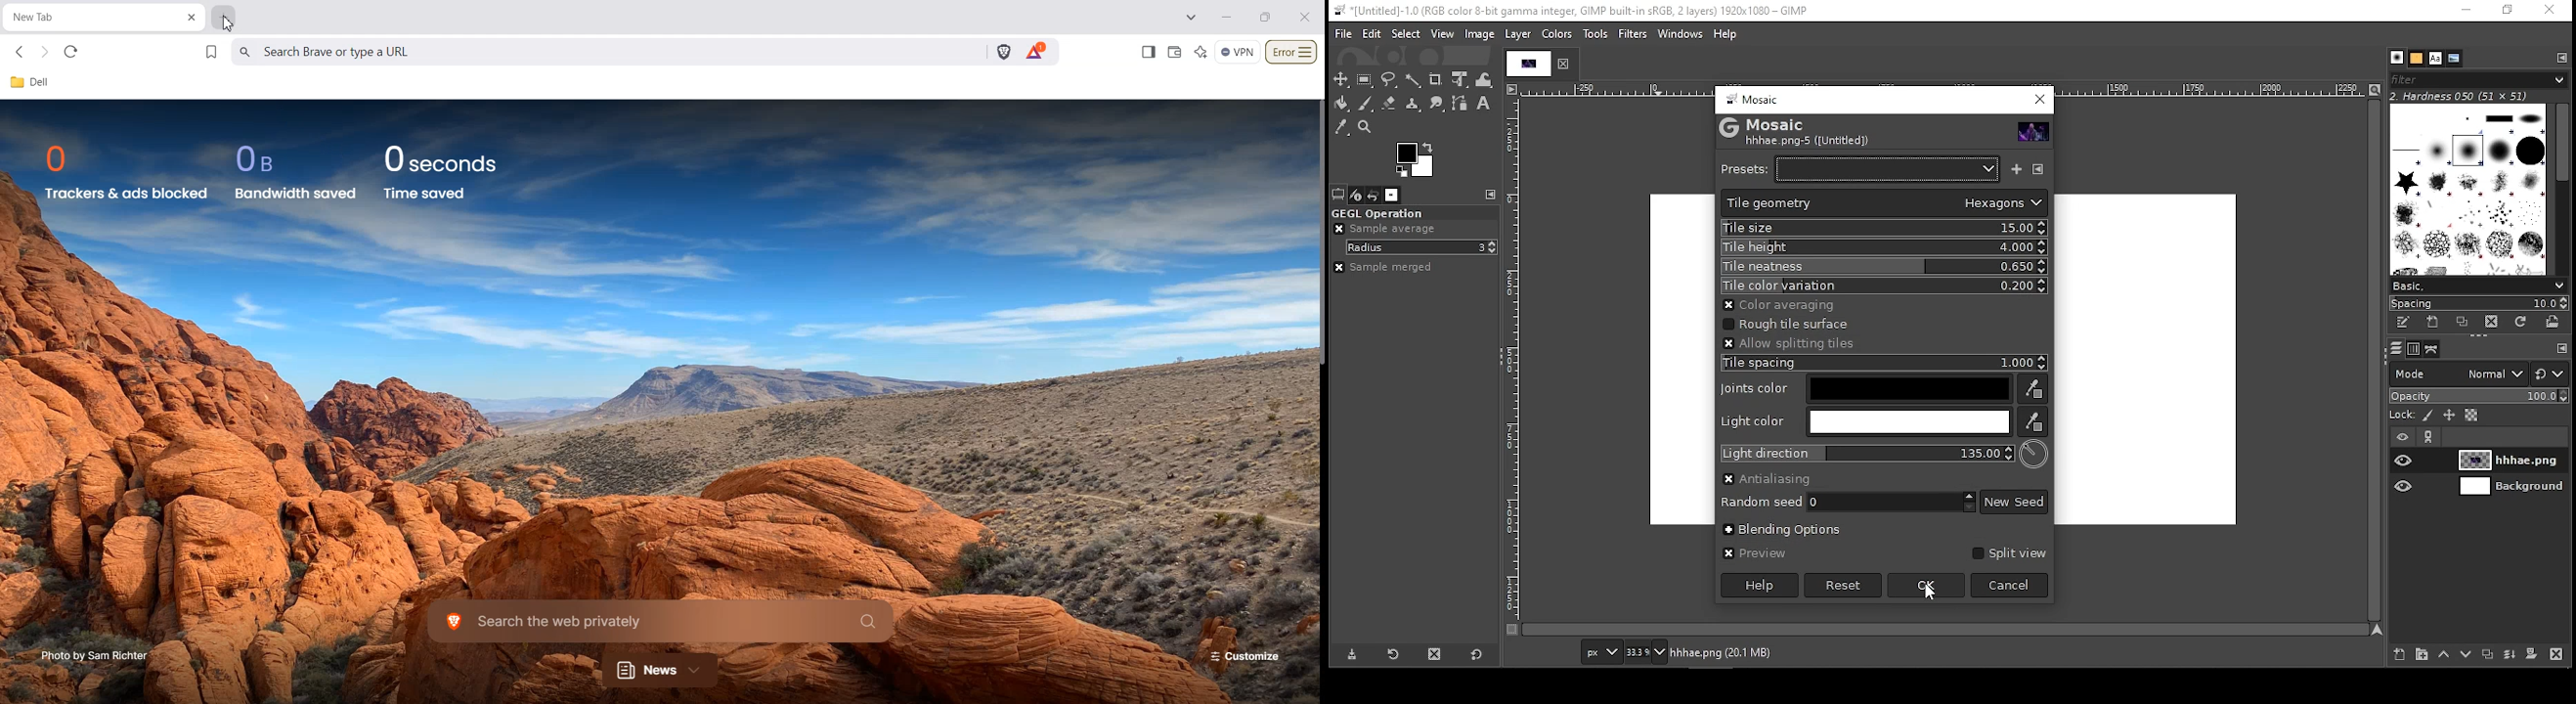  I want to click on preview, so click(1761, 553).